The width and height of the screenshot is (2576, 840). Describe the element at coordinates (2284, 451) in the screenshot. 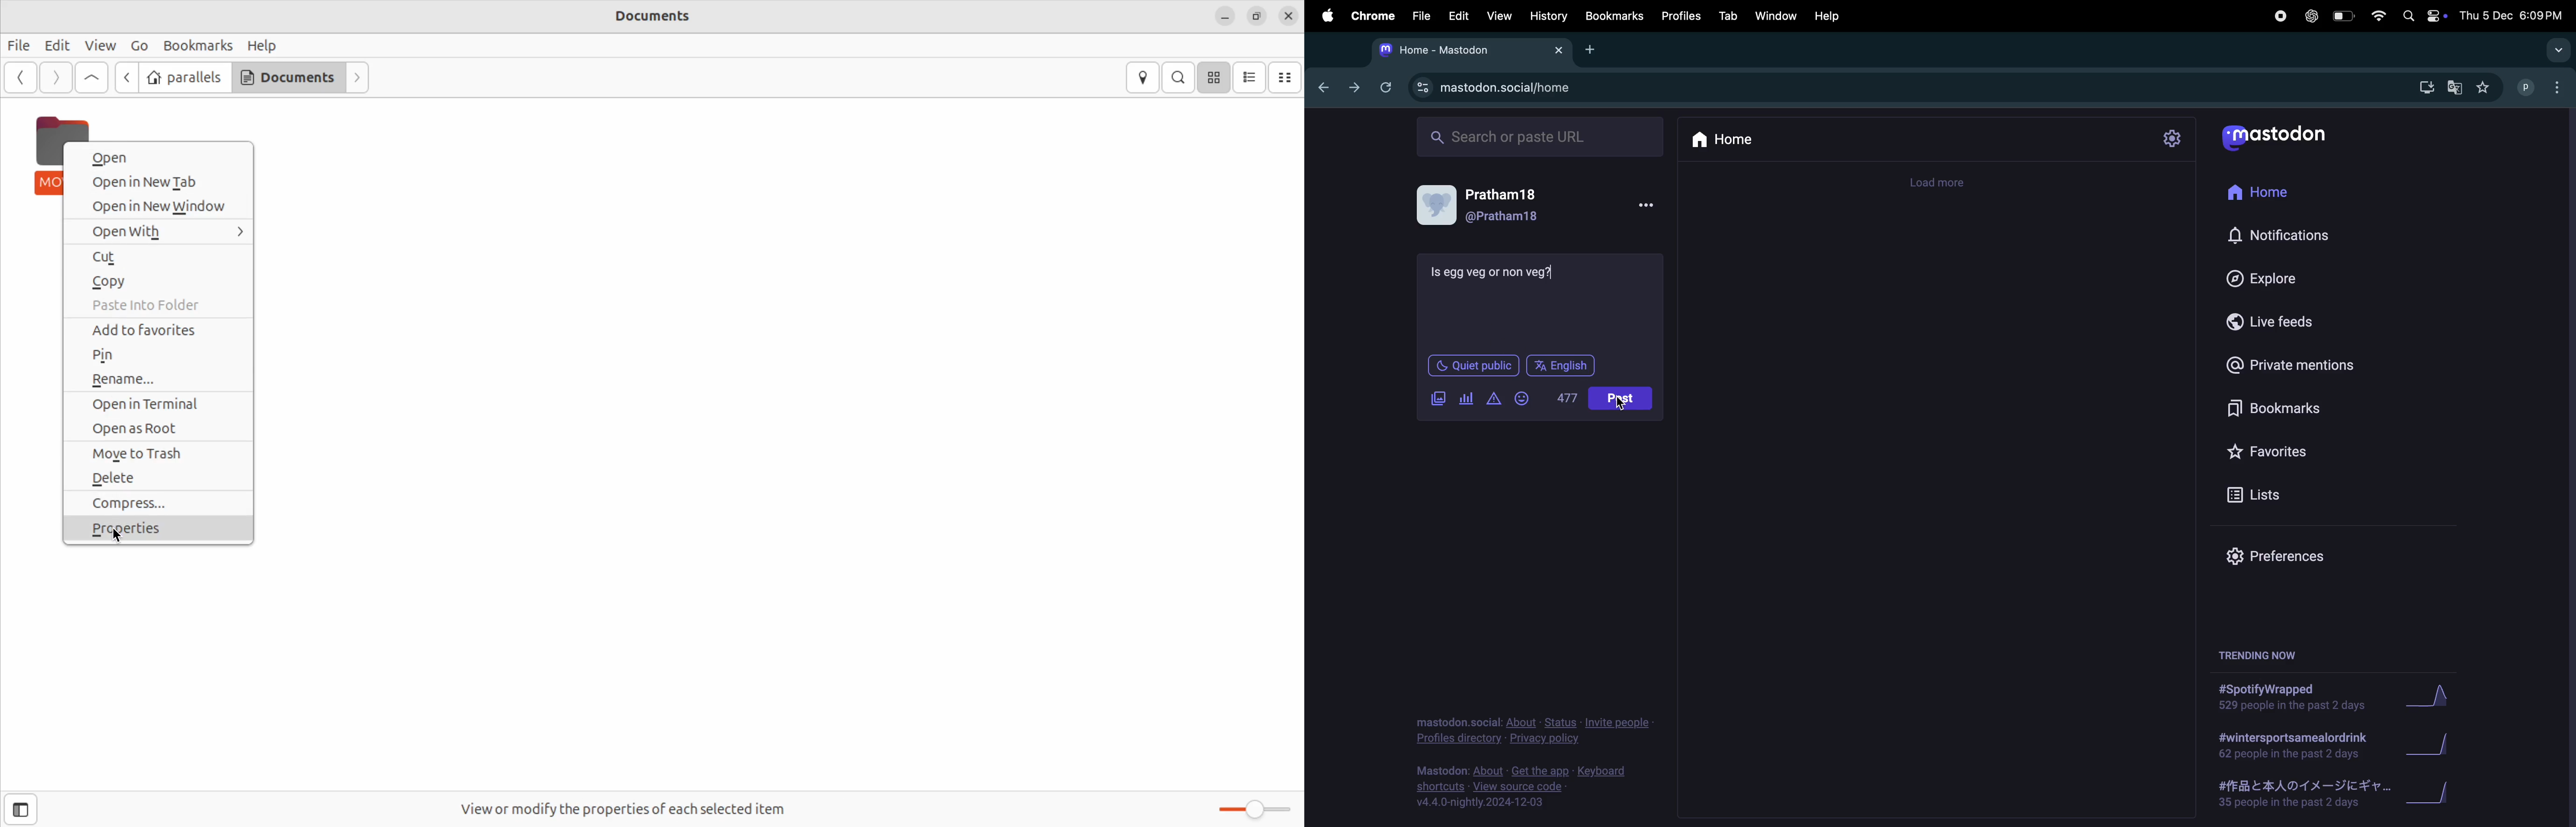

I see `Fvaourites` at that location.